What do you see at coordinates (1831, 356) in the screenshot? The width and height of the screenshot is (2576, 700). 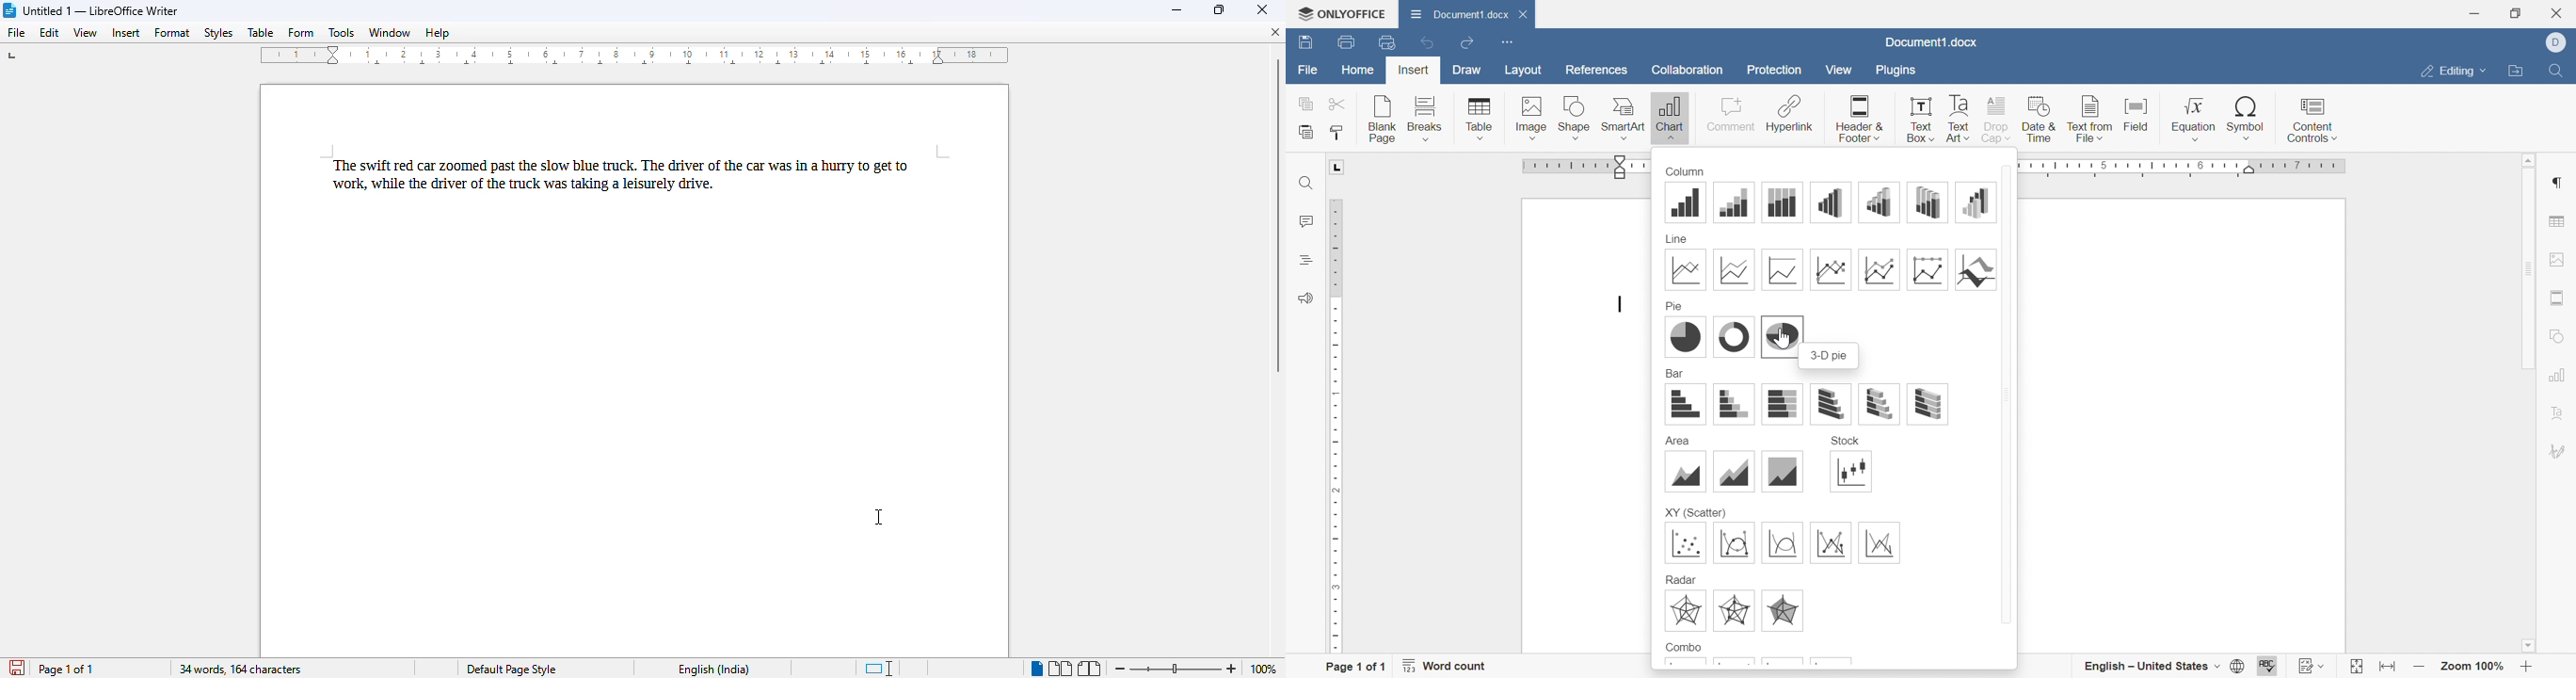 I see `3-Dpie` at bounding box center [1831, 356].